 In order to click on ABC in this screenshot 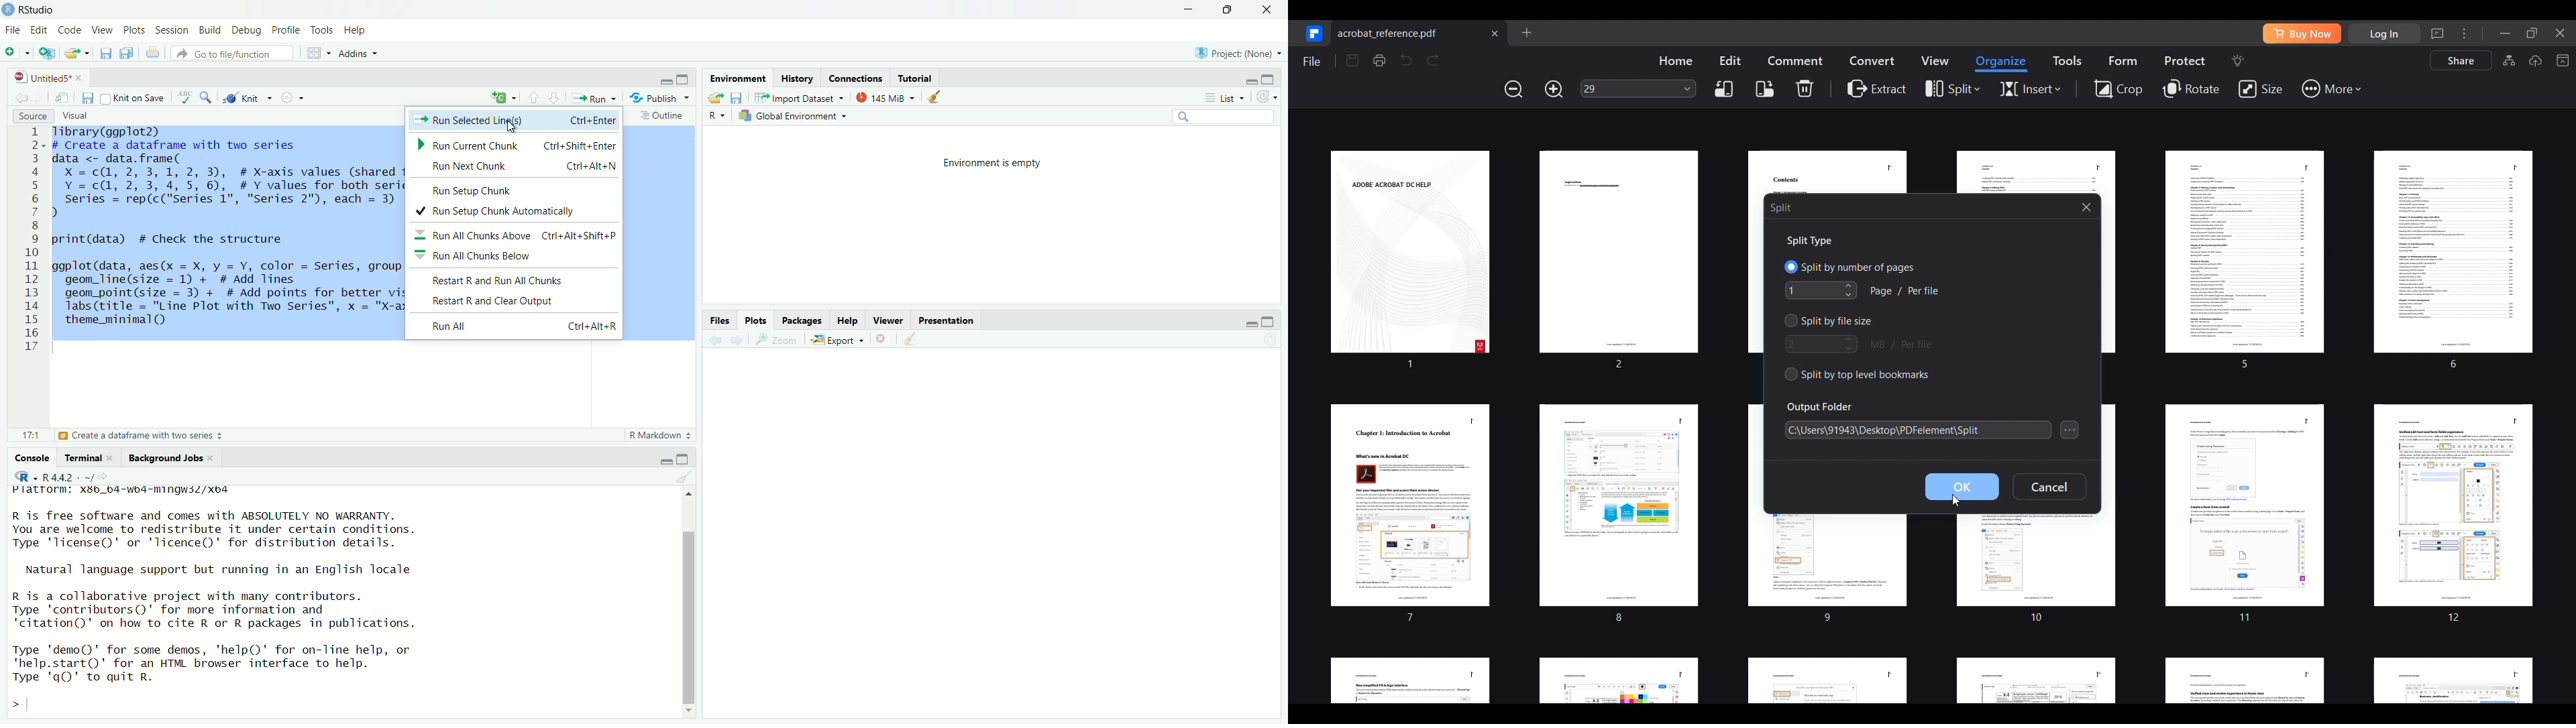, I will do `click(184, 98)`.